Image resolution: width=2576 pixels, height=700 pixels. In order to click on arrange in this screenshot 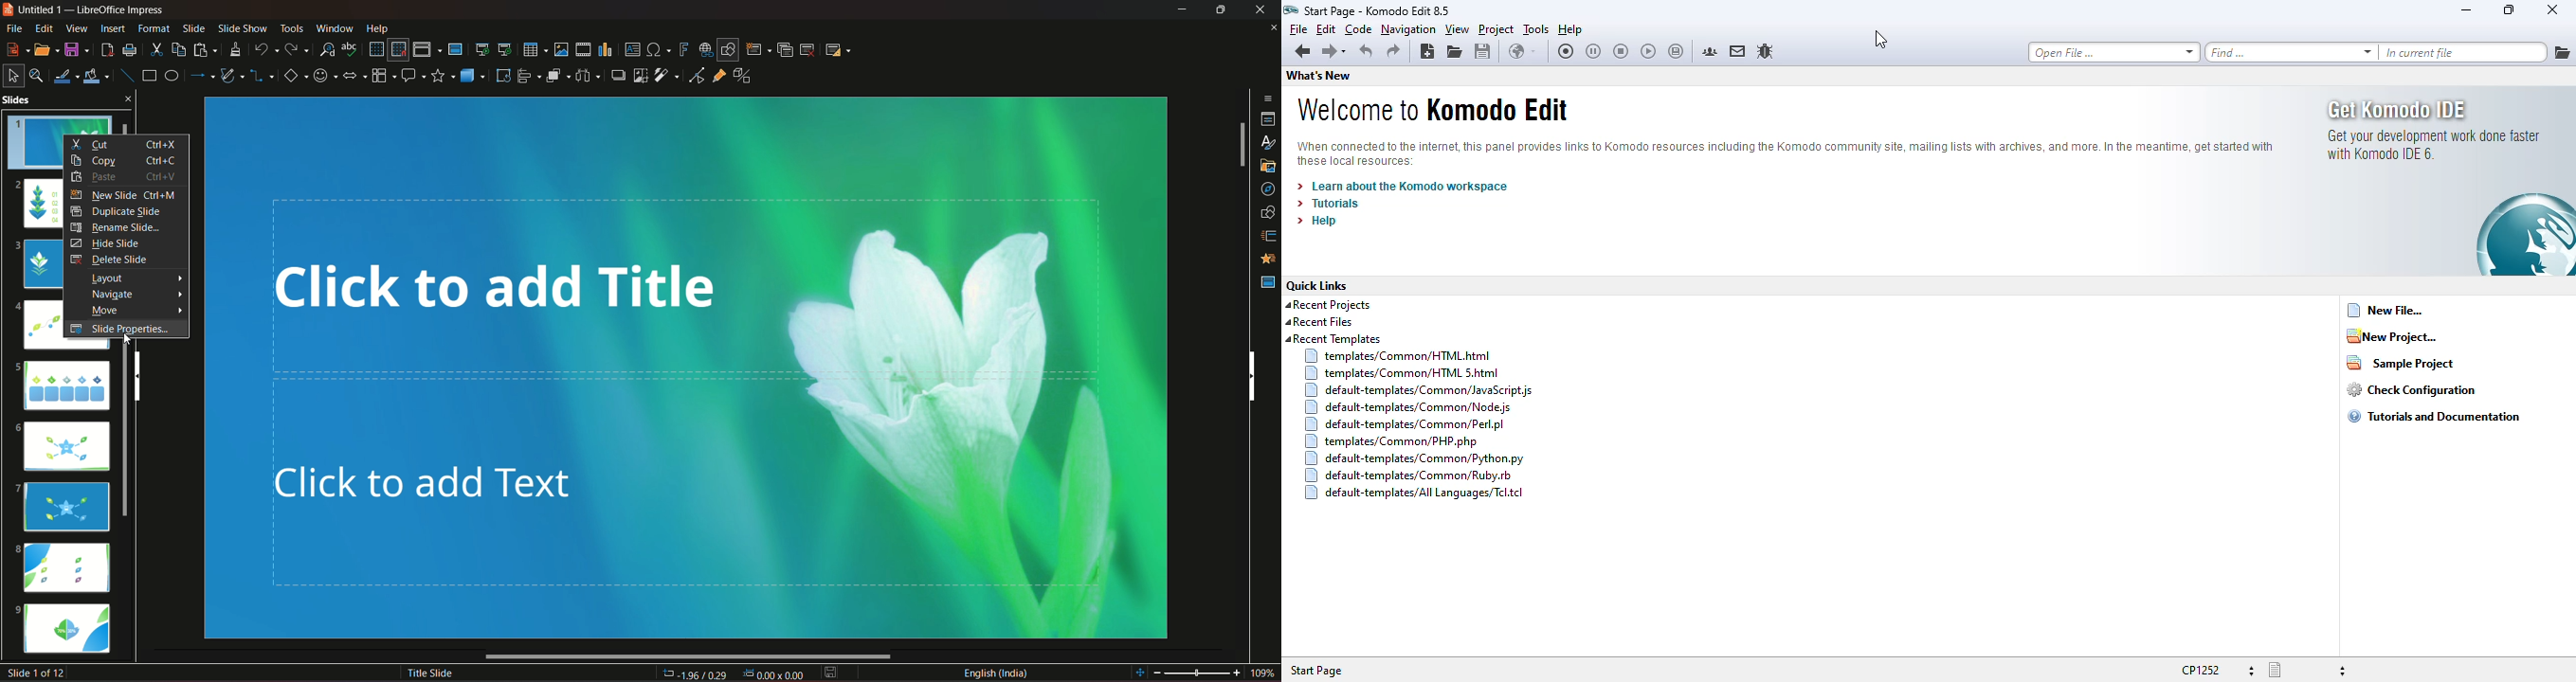, I will do `click(558, 77)`.